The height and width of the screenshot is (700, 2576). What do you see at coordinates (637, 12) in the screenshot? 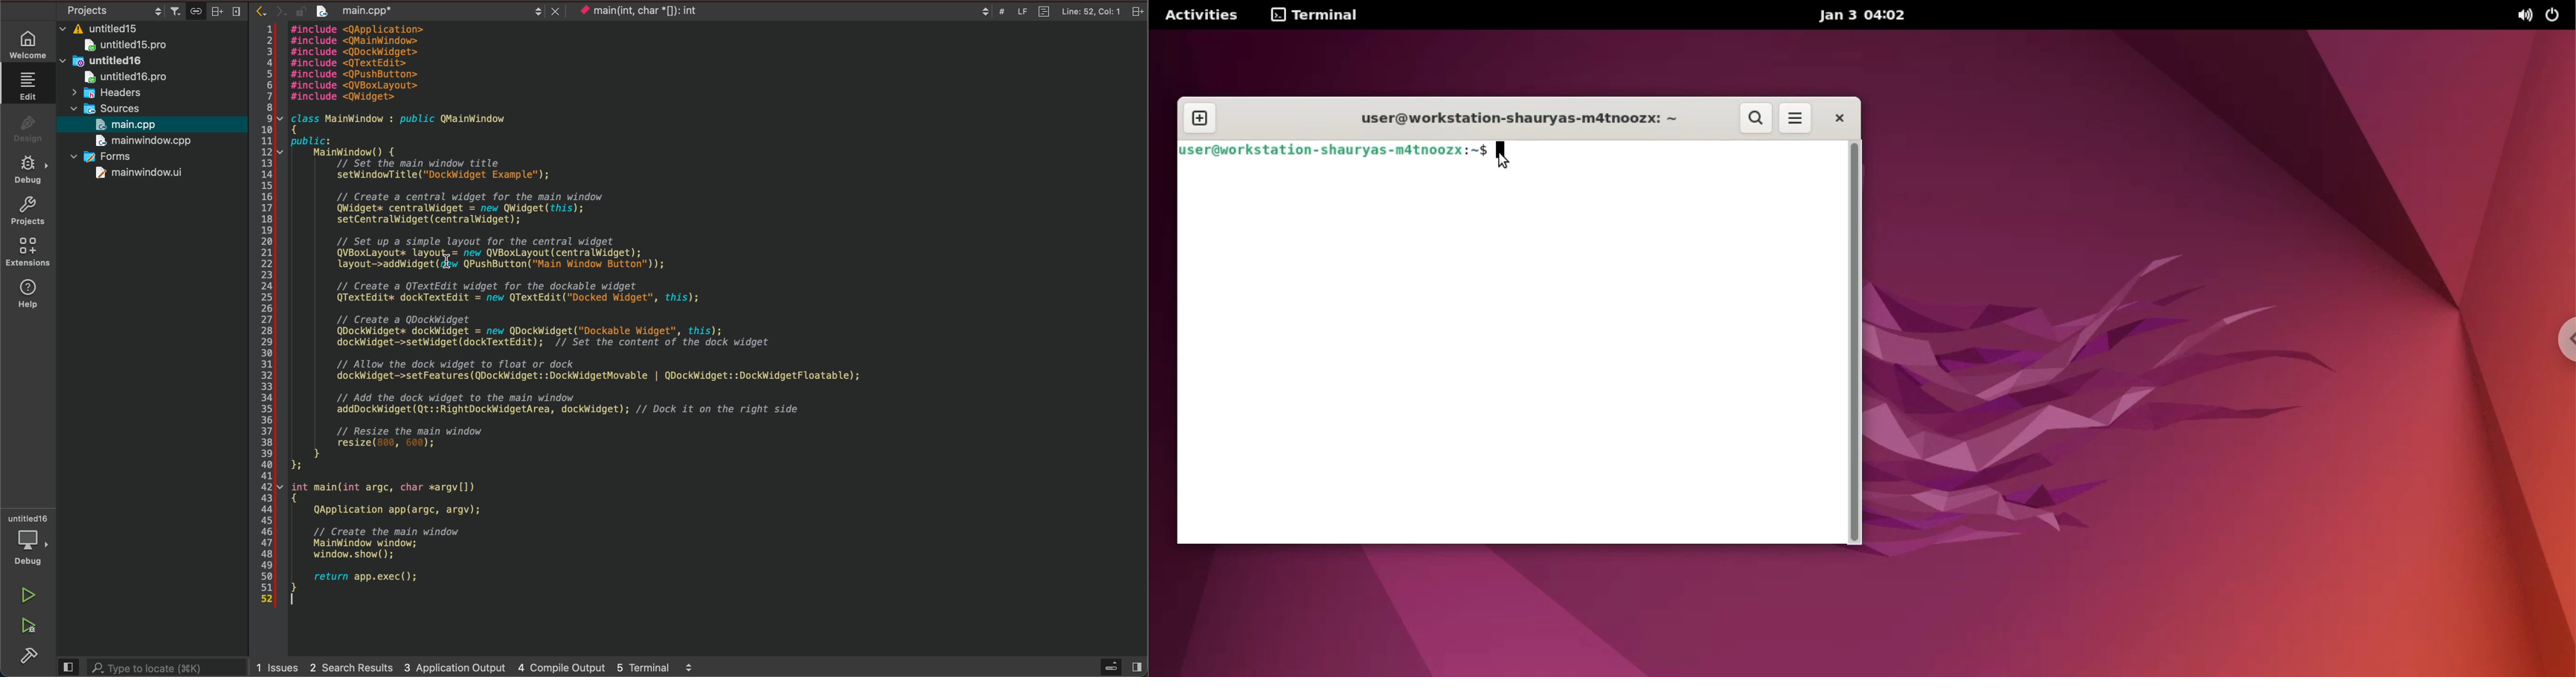
I see `current context` at bounding box center [637, 12].